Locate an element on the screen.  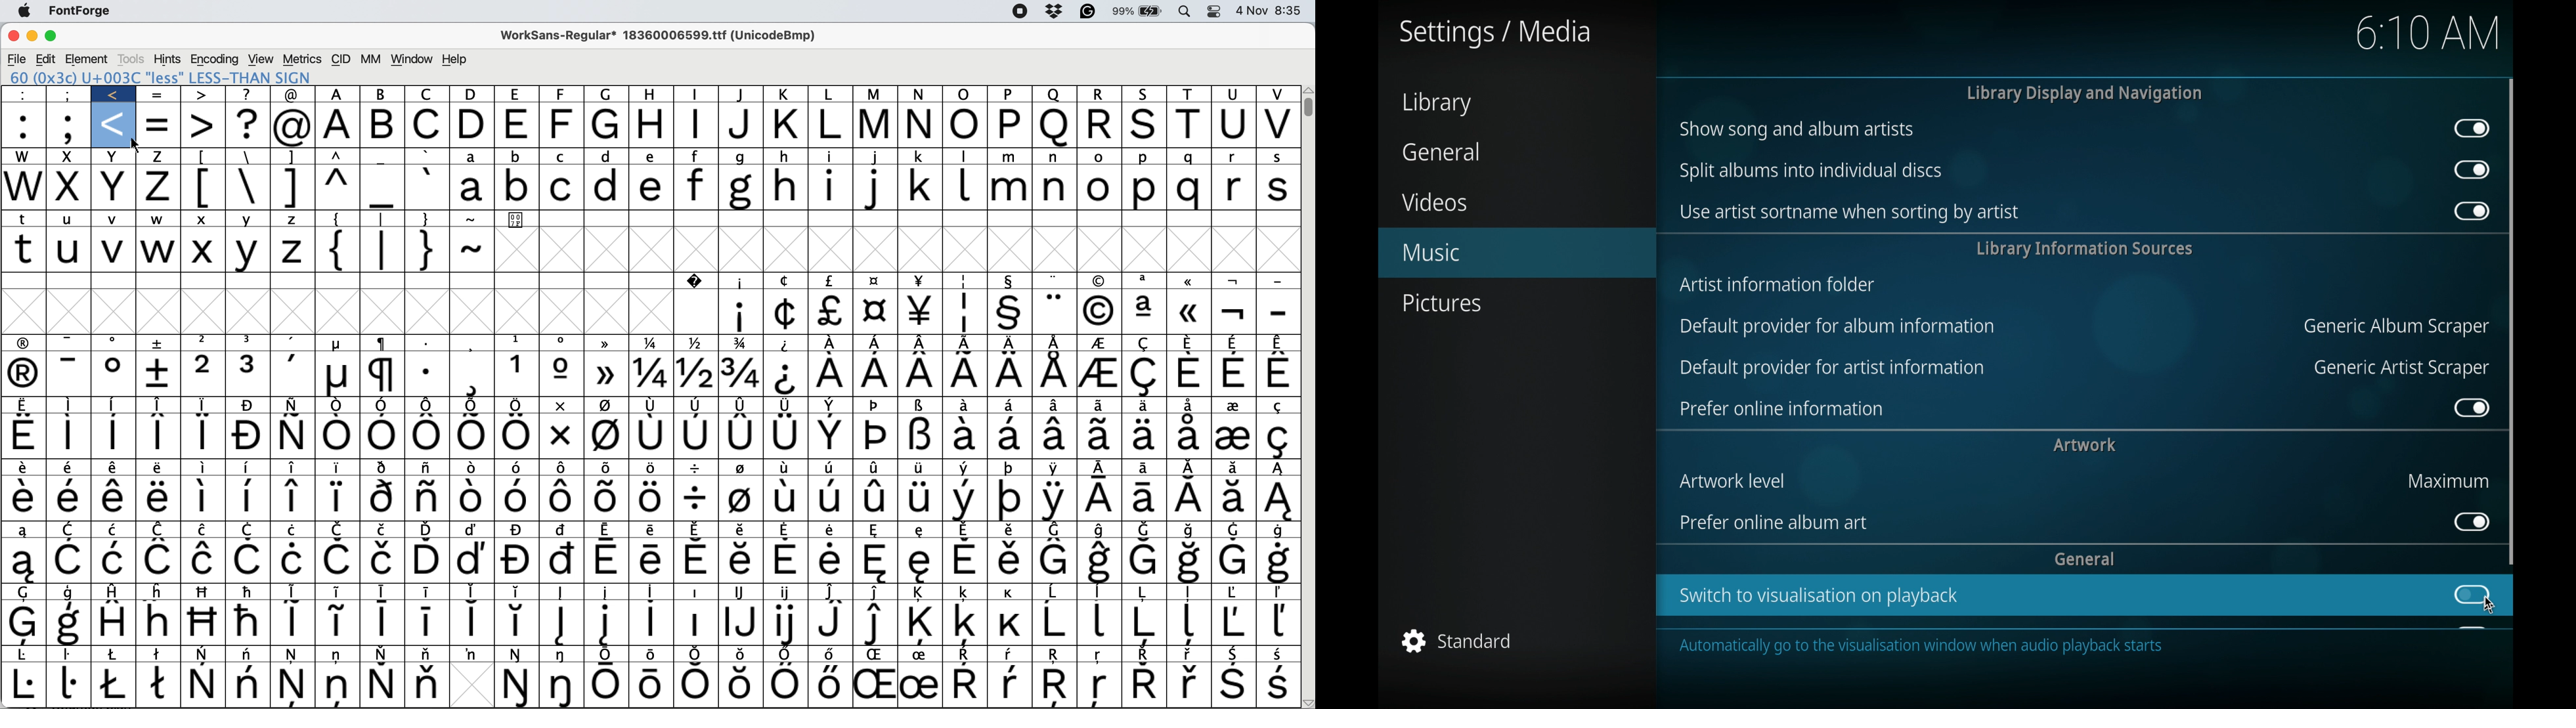
p is located at coordinates (1010, 126).